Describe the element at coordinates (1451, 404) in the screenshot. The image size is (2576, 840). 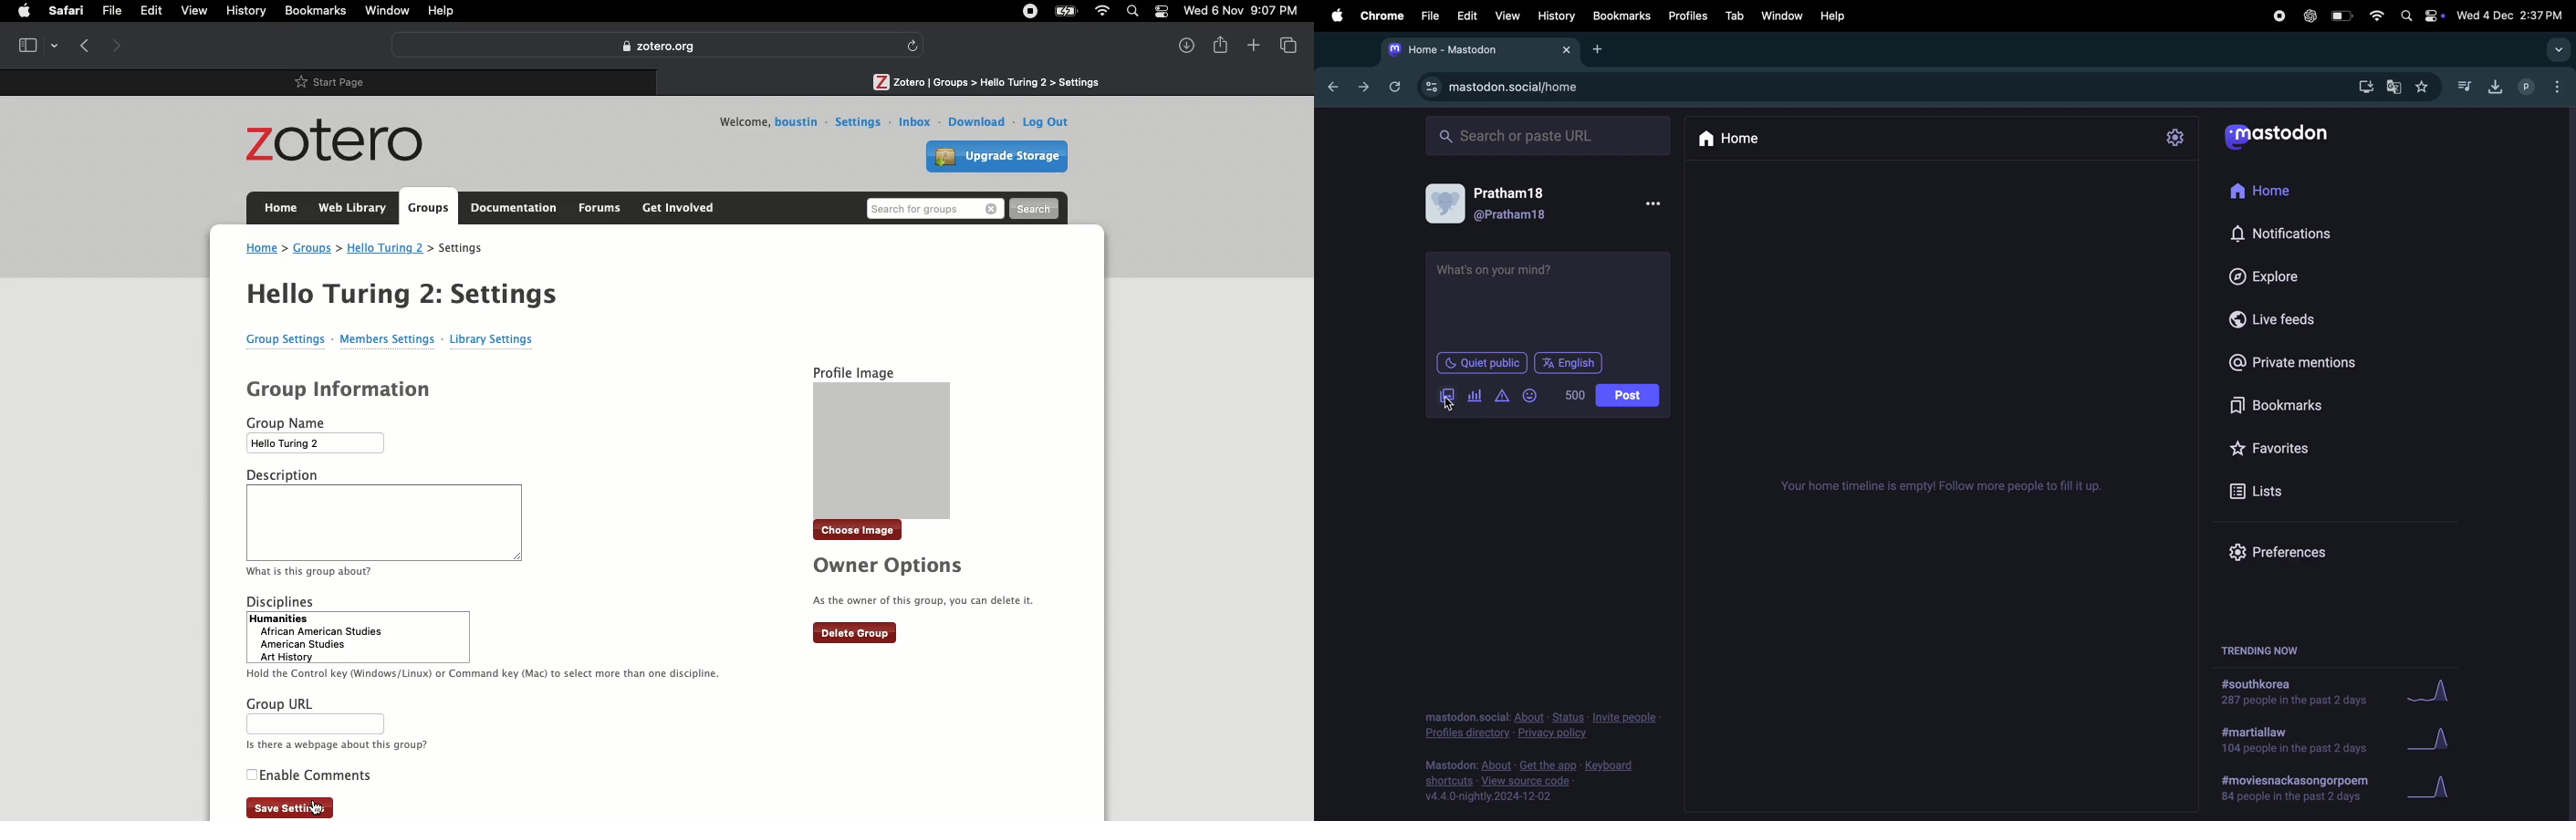
I see `cursor` at that location.